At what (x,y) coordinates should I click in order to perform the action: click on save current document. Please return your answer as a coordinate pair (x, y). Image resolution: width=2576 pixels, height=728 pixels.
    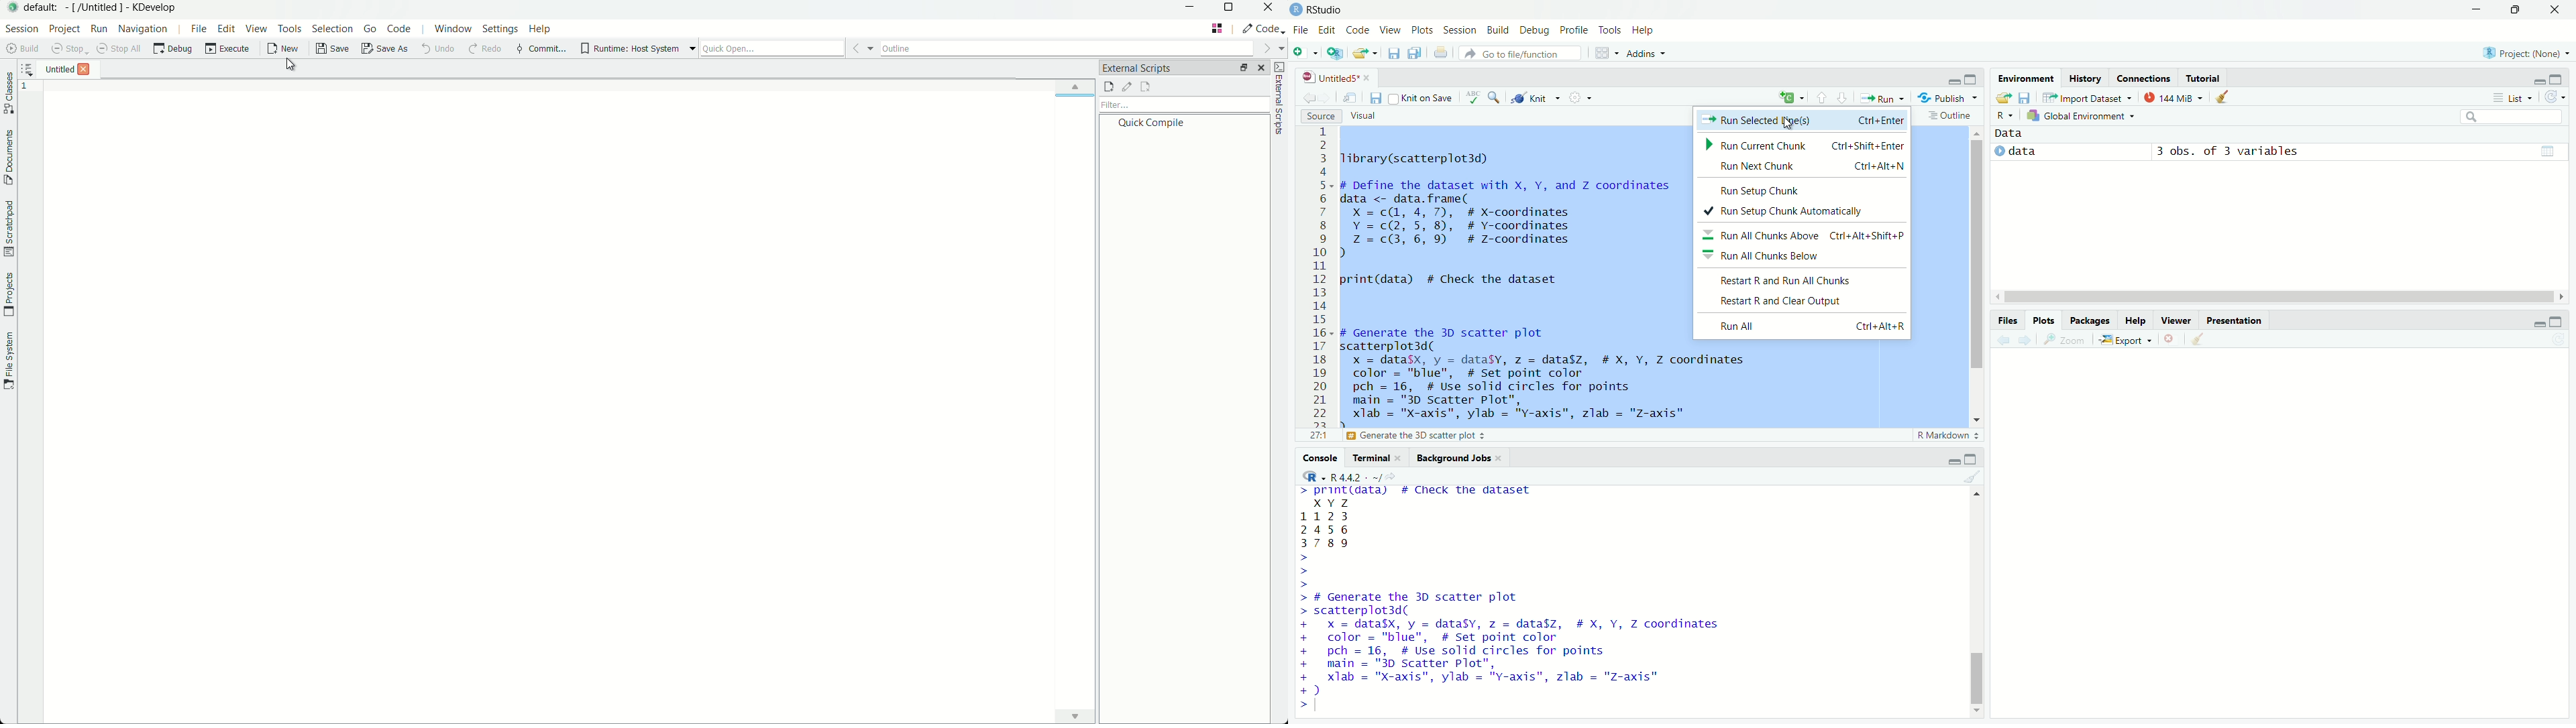
    Looking at the image, I should click on (1392, 55).